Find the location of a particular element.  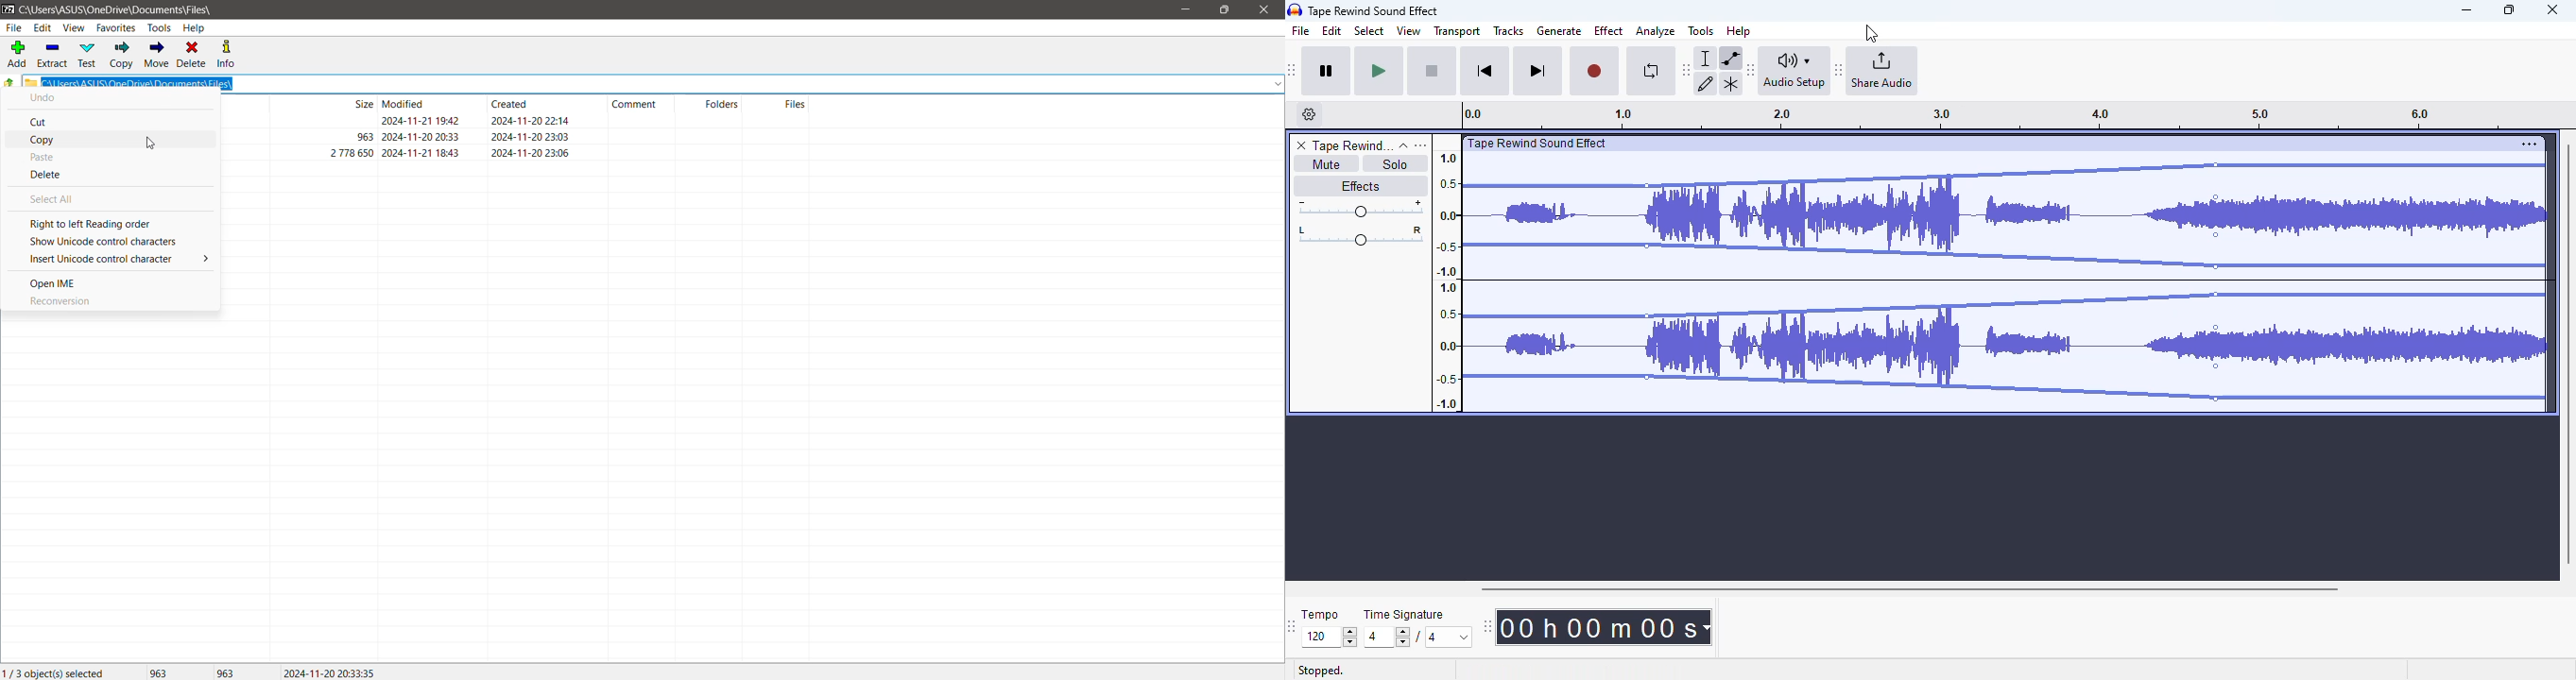

Move is located at coordinates (155, 55).